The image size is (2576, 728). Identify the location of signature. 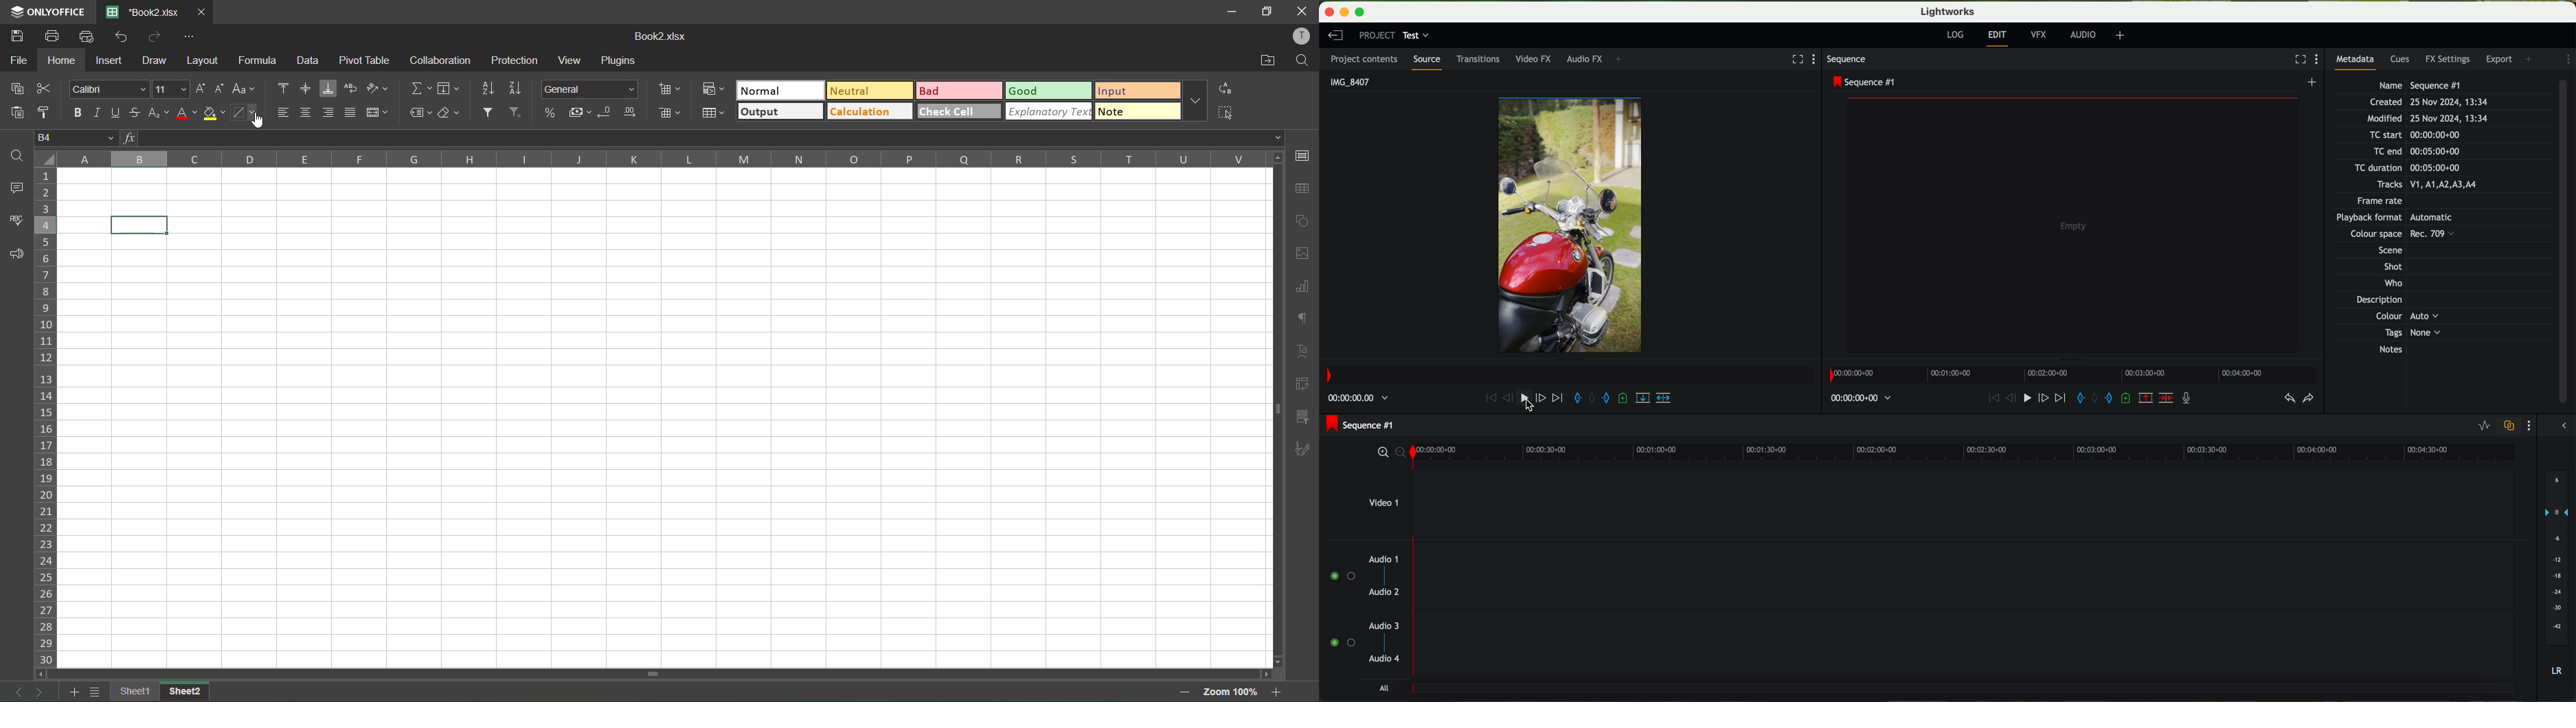
(1302, 451).